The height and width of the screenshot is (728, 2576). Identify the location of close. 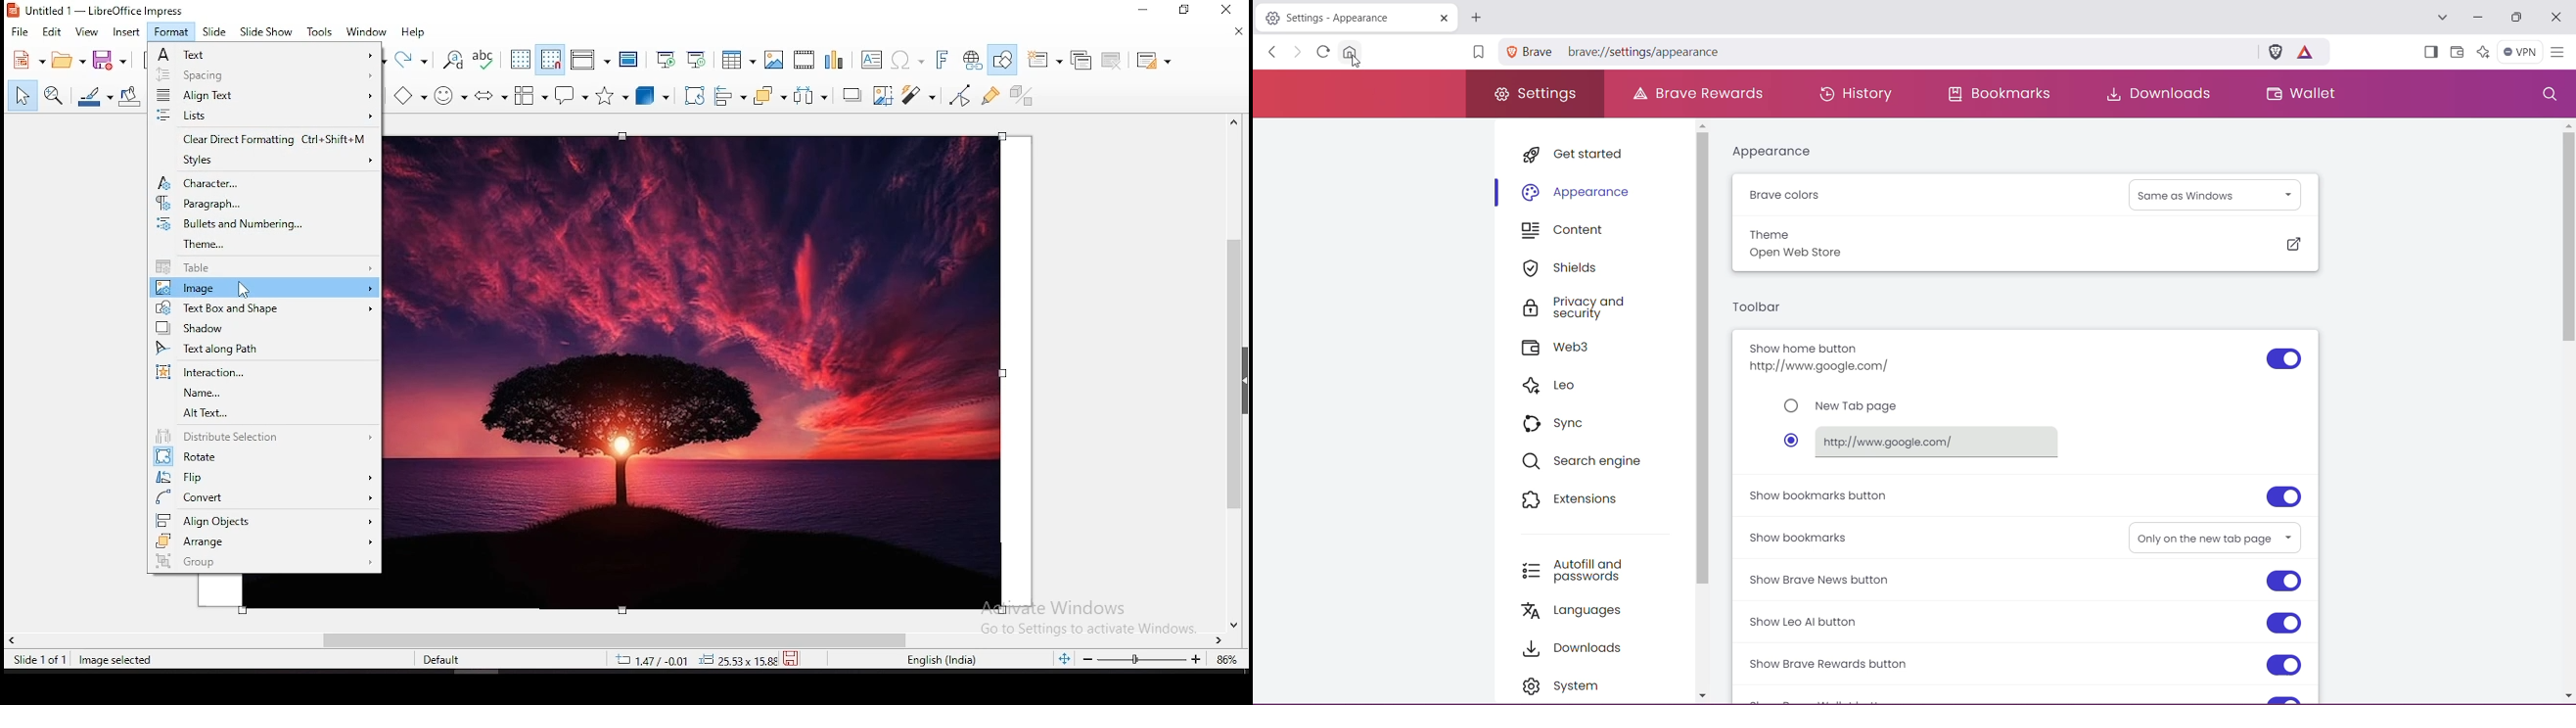
(1237, 31).